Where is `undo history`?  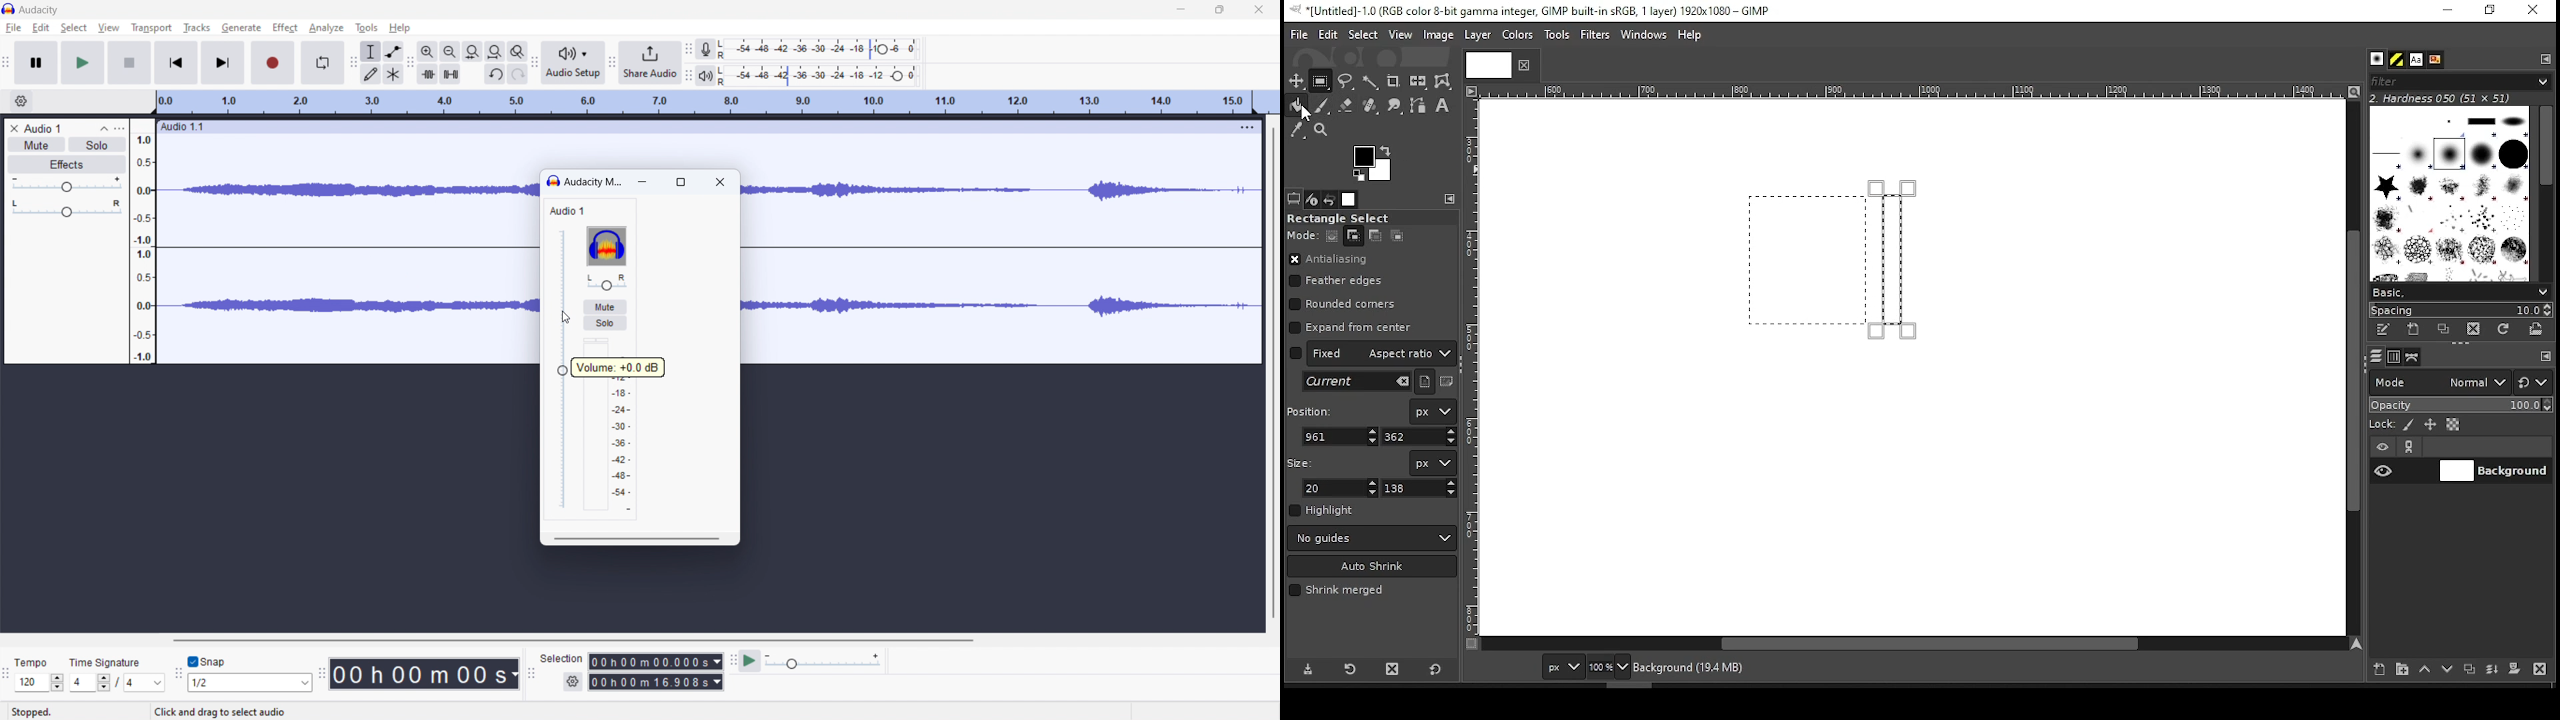 undo history is located at coordinates (1331, 200).